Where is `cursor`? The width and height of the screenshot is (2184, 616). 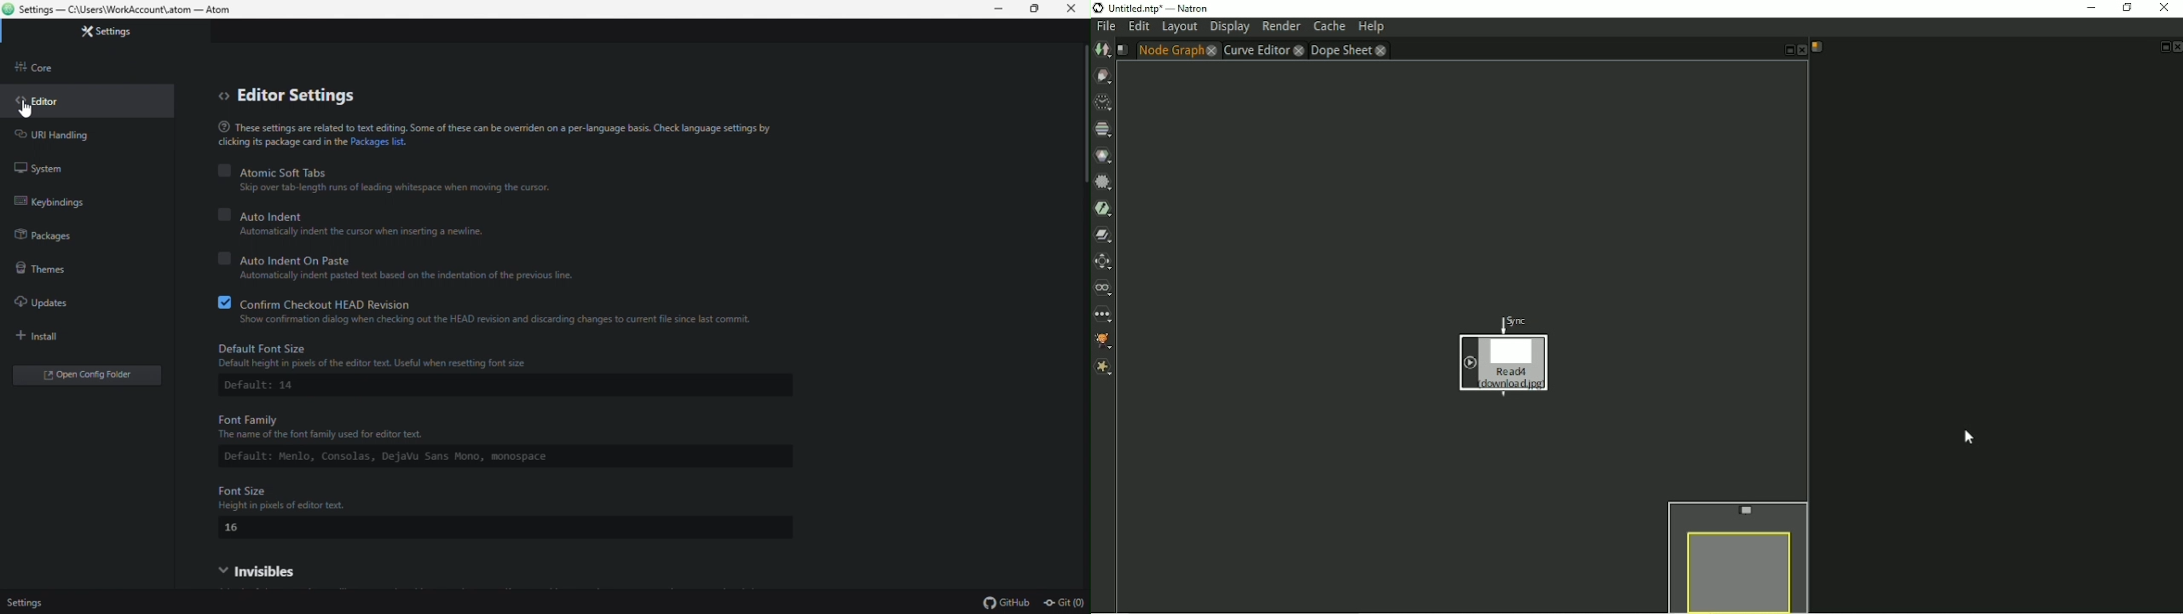
cursor is located at coordinates (29, 108).